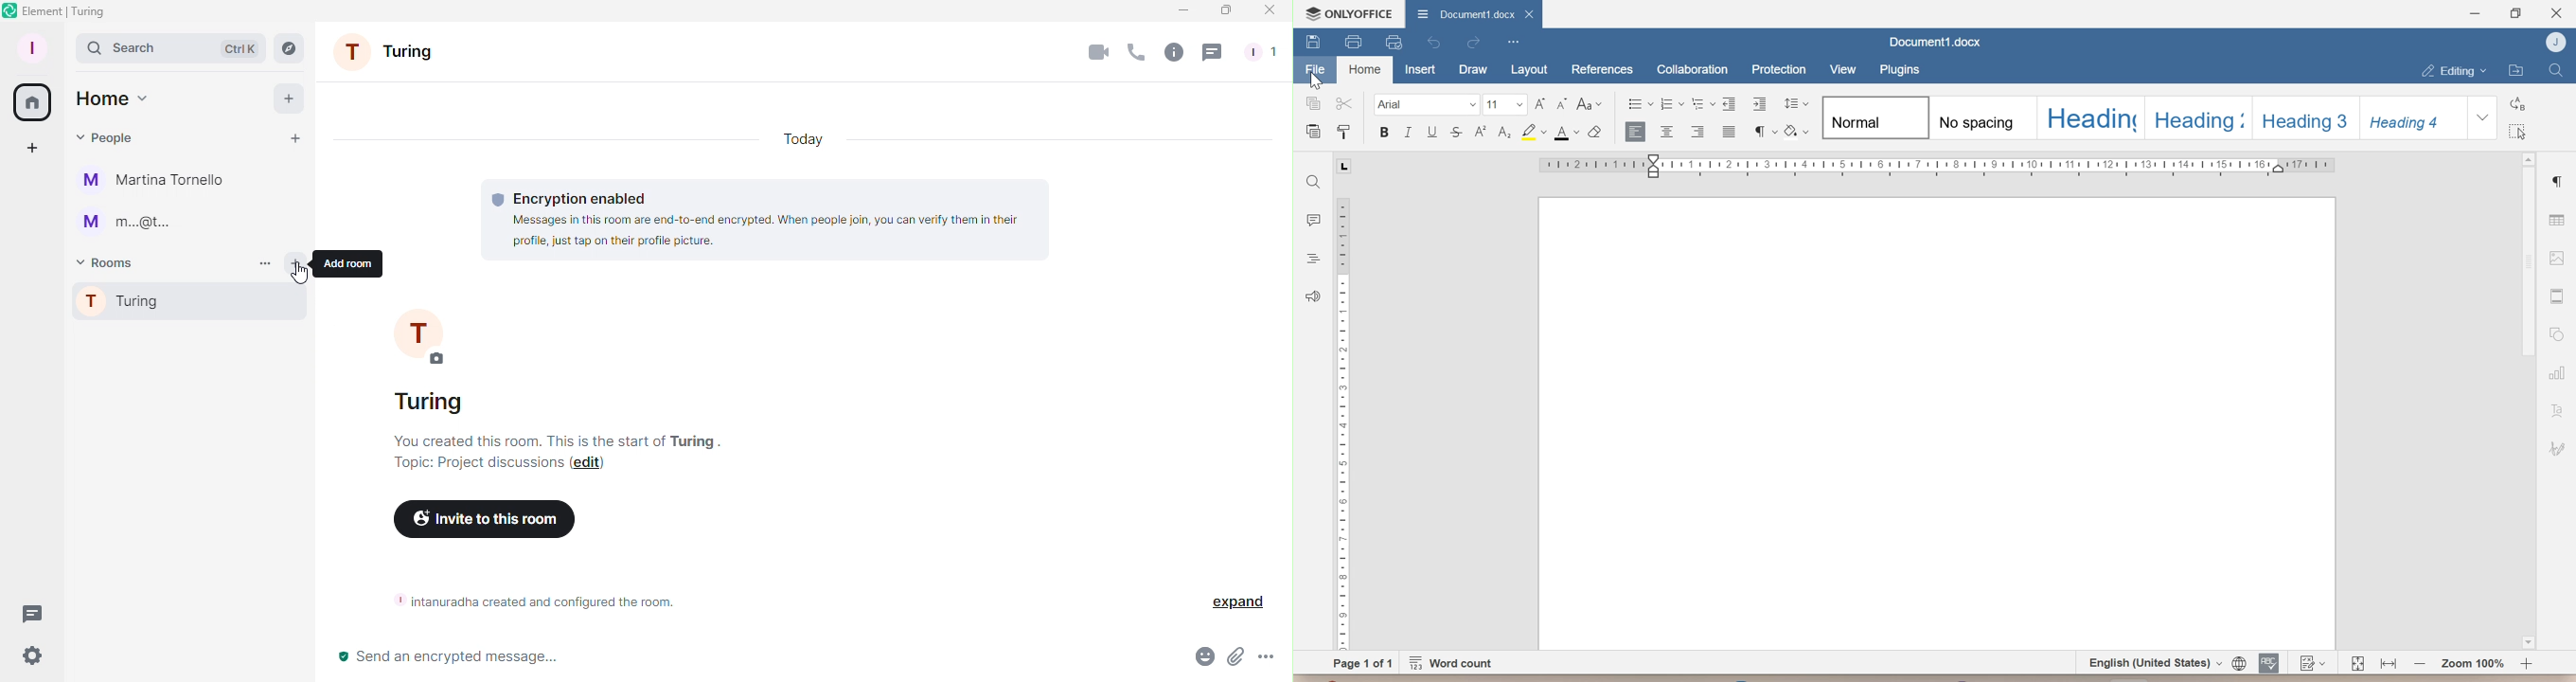  What do you see at coordinates (1456, 132) in the screenshot?
I see `Strikethrough` at bounding box center [1456, 132].